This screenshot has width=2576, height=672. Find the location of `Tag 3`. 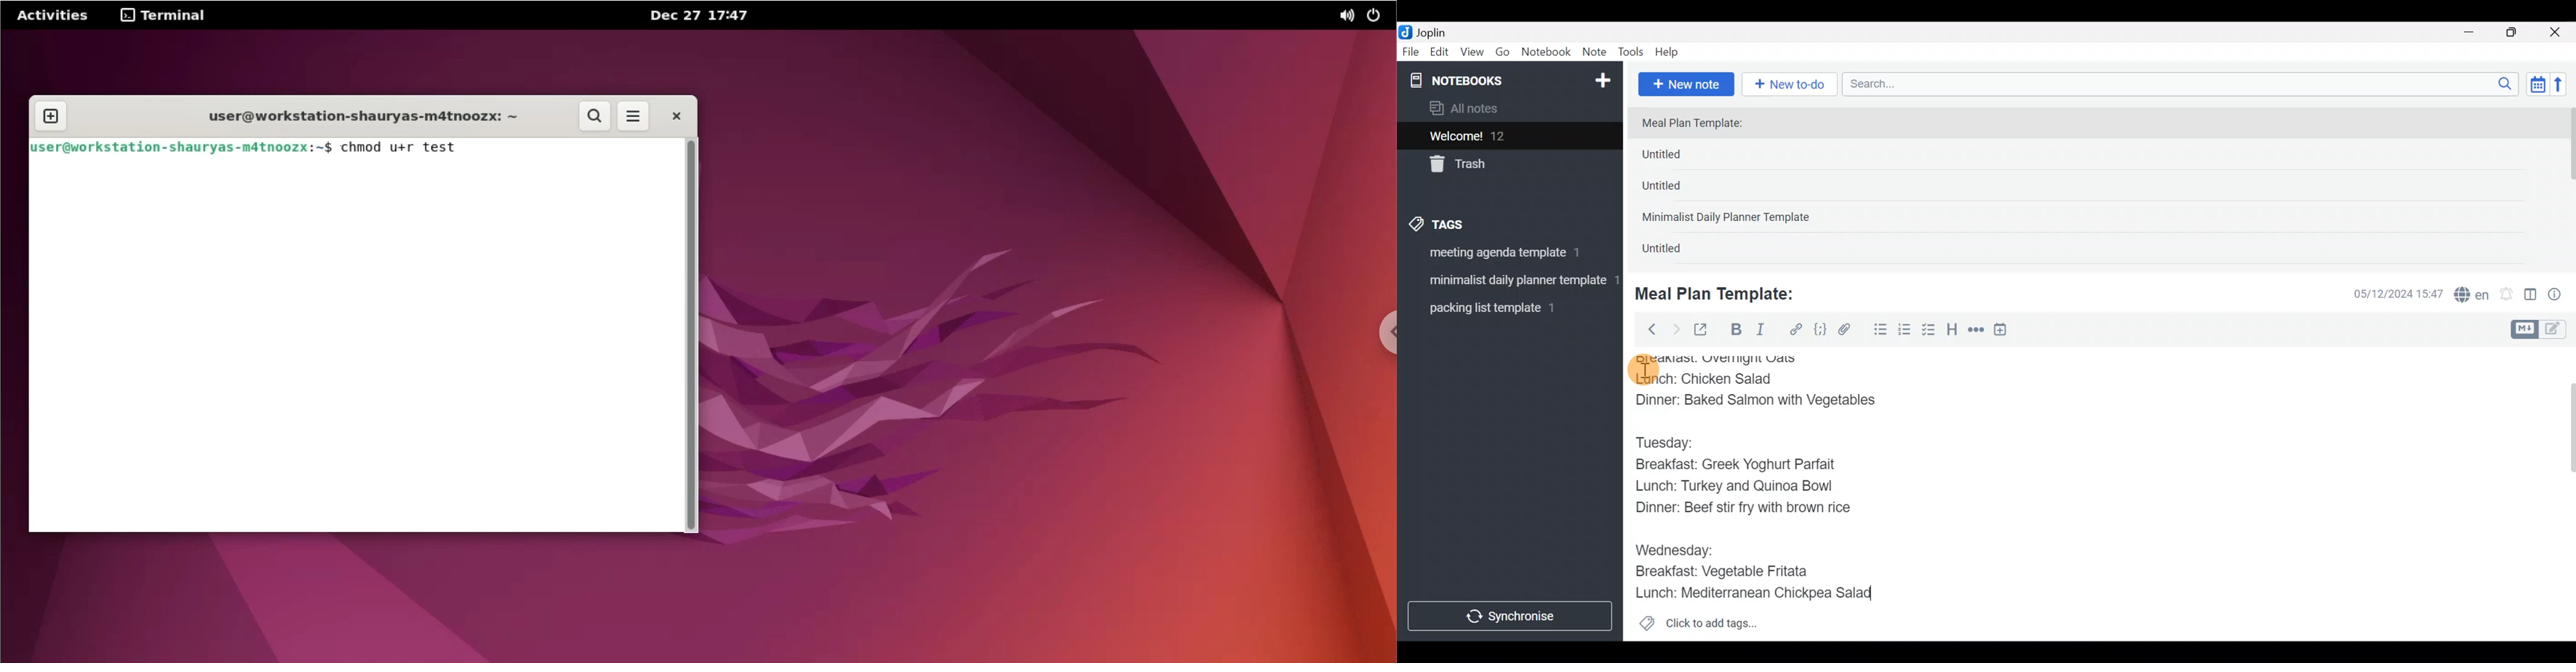

Tag 3 is located at coordinates (1505, 308).